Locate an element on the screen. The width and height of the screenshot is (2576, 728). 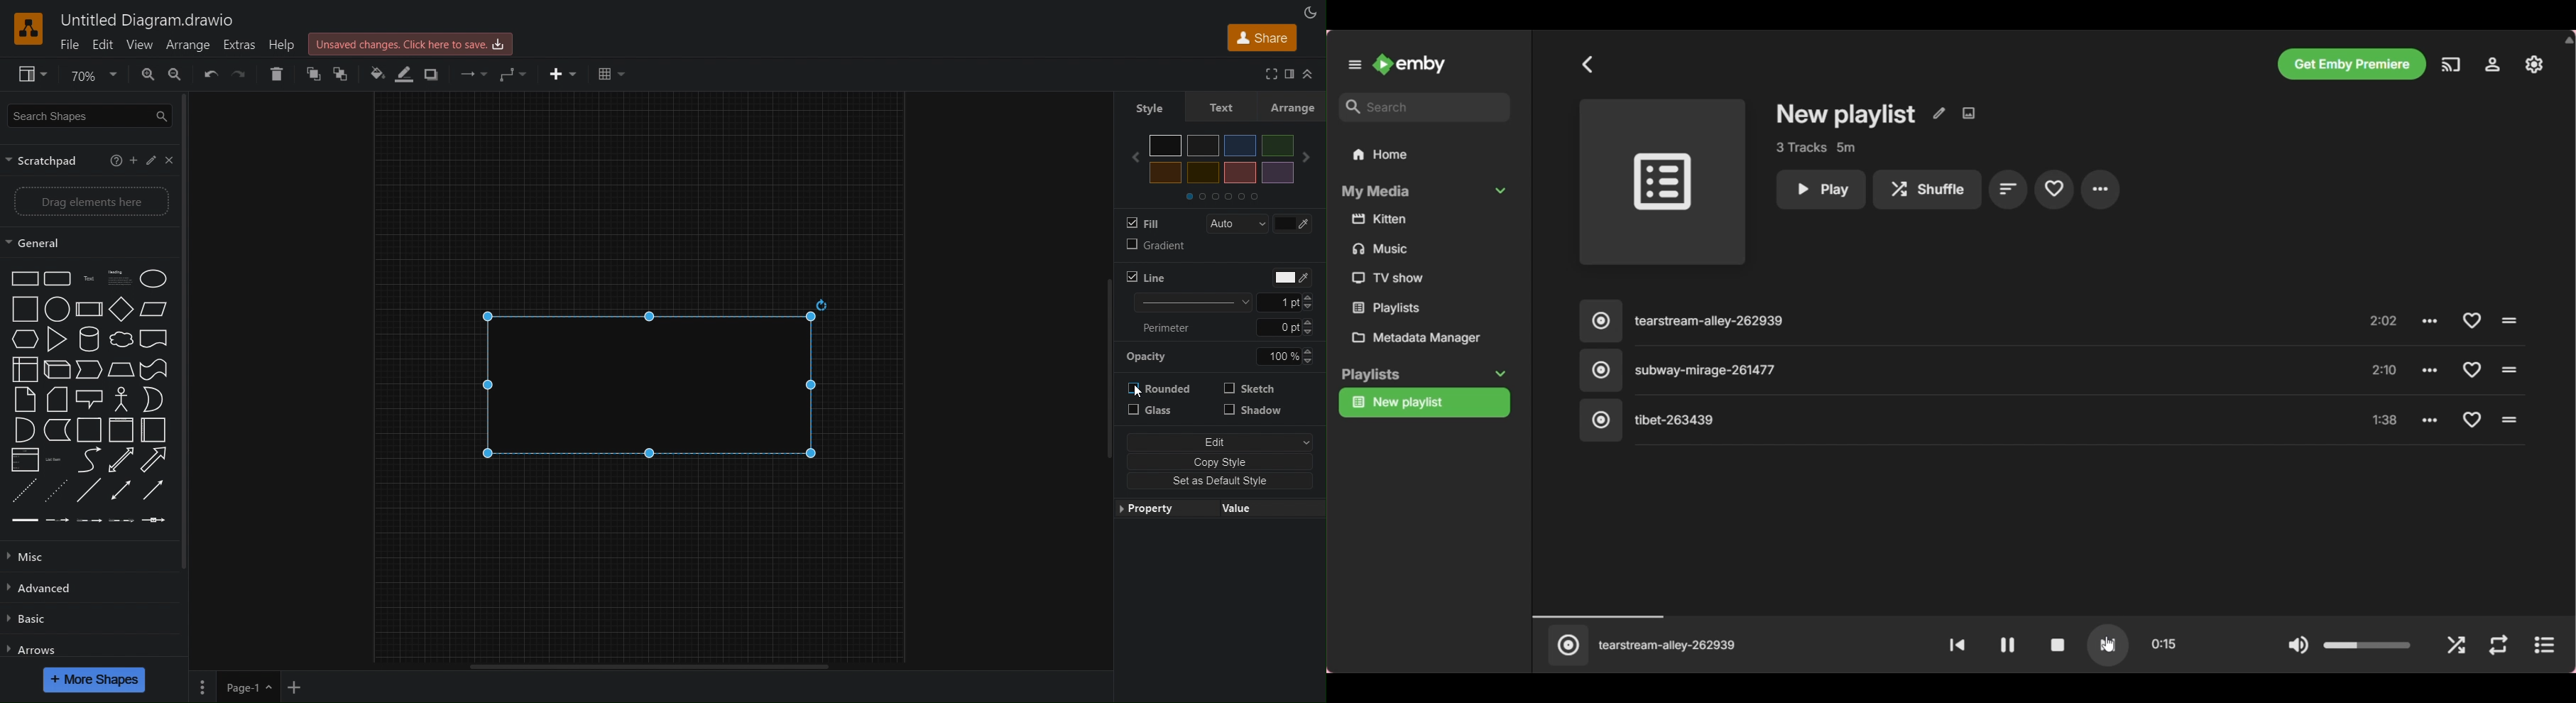
cursor is located at coordinates (1138, 393).